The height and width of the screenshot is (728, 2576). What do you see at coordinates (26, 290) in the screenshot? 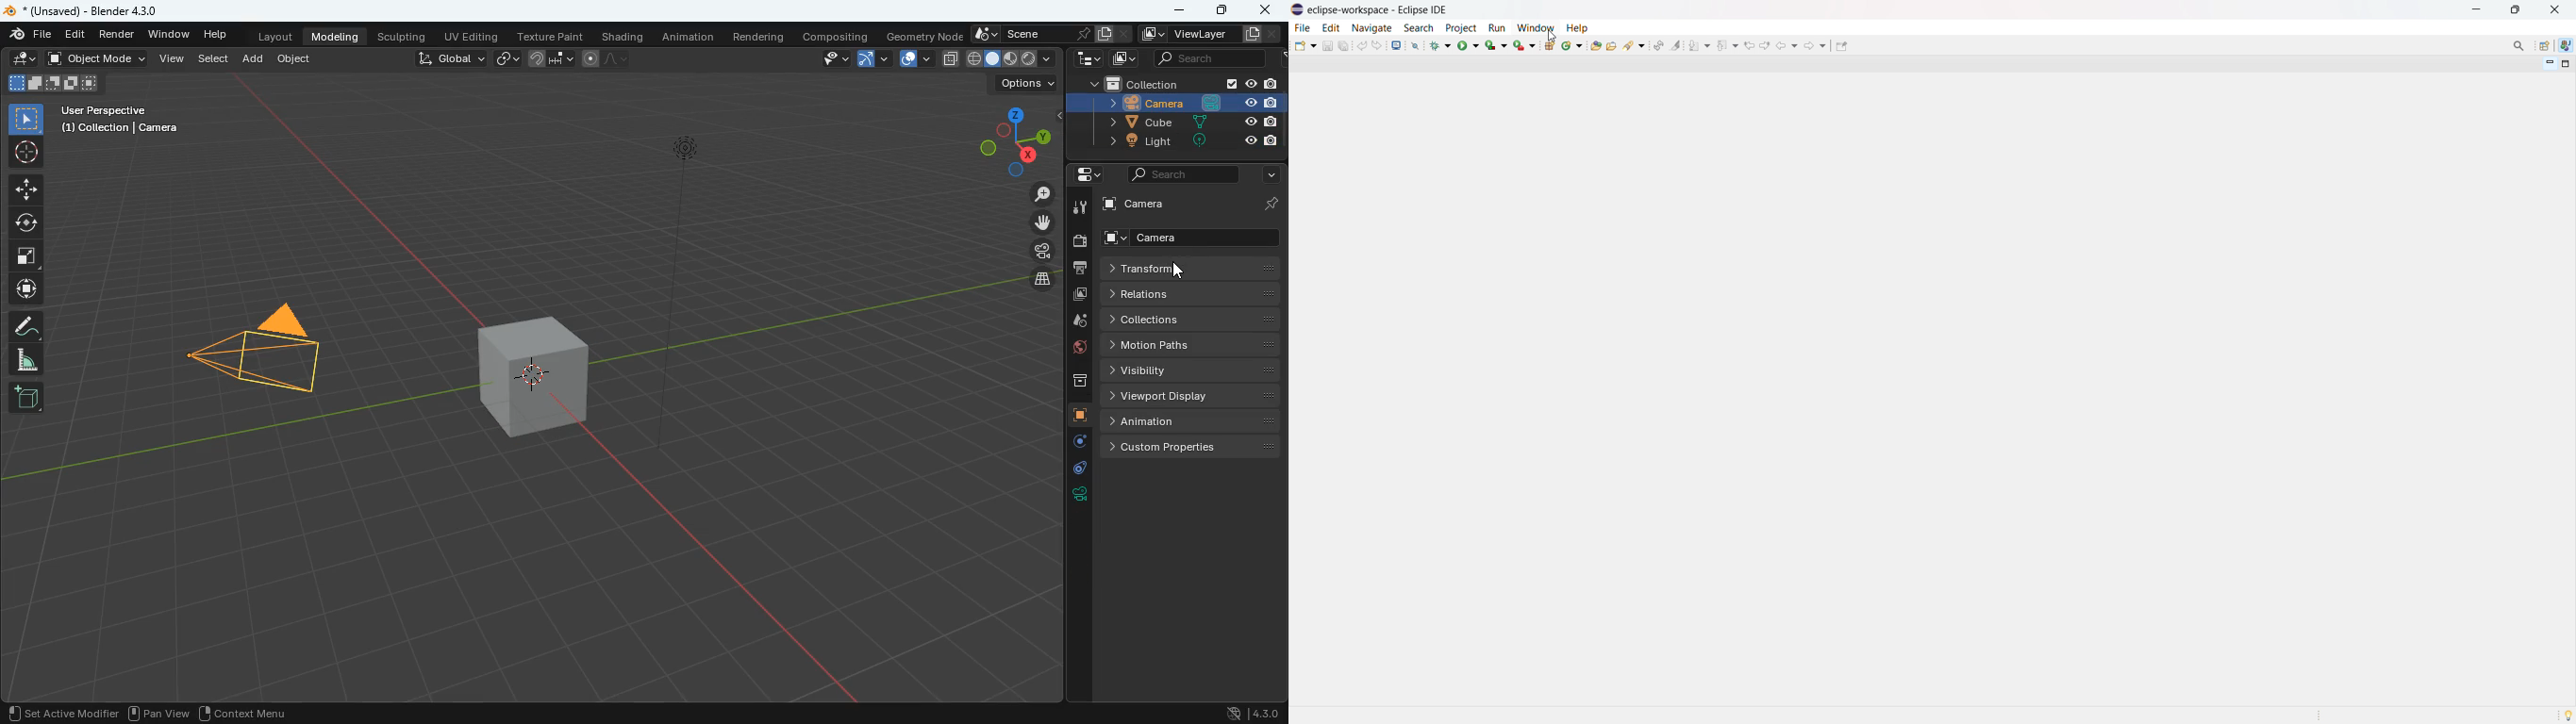
I see `move` at bounding box center [26, 290].